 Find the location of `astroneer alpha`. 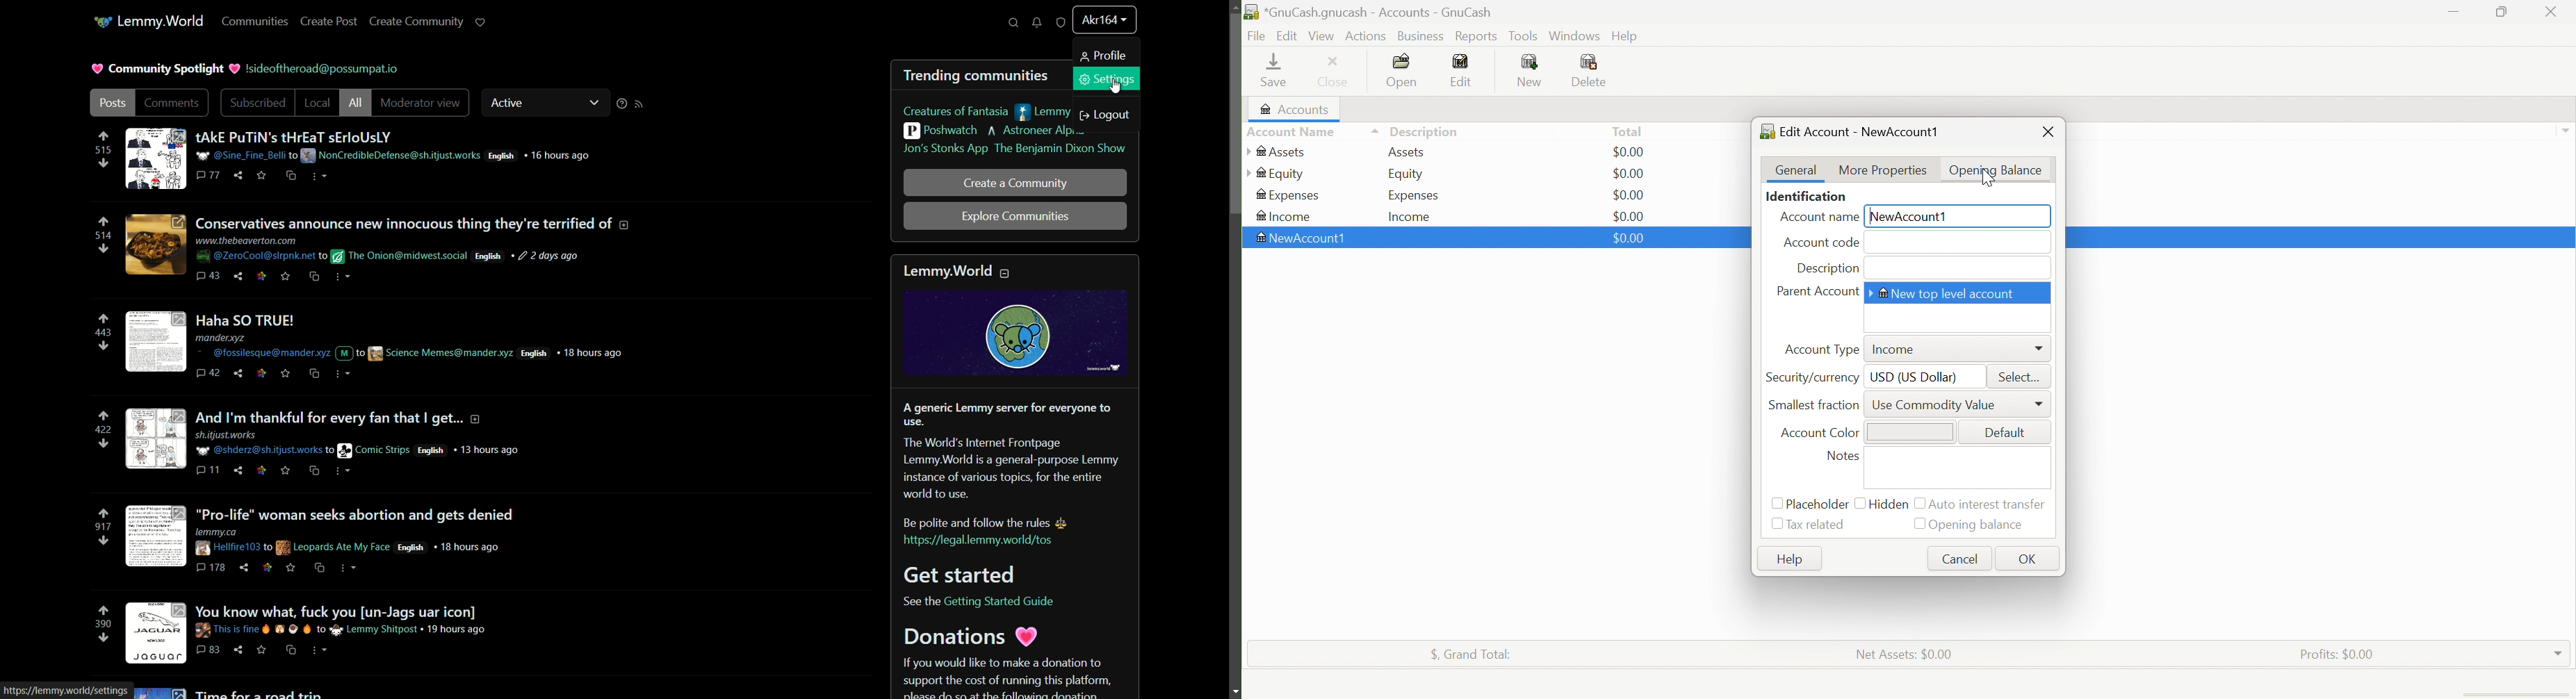

astroneer alpha is located at coordinates (1037, 131).